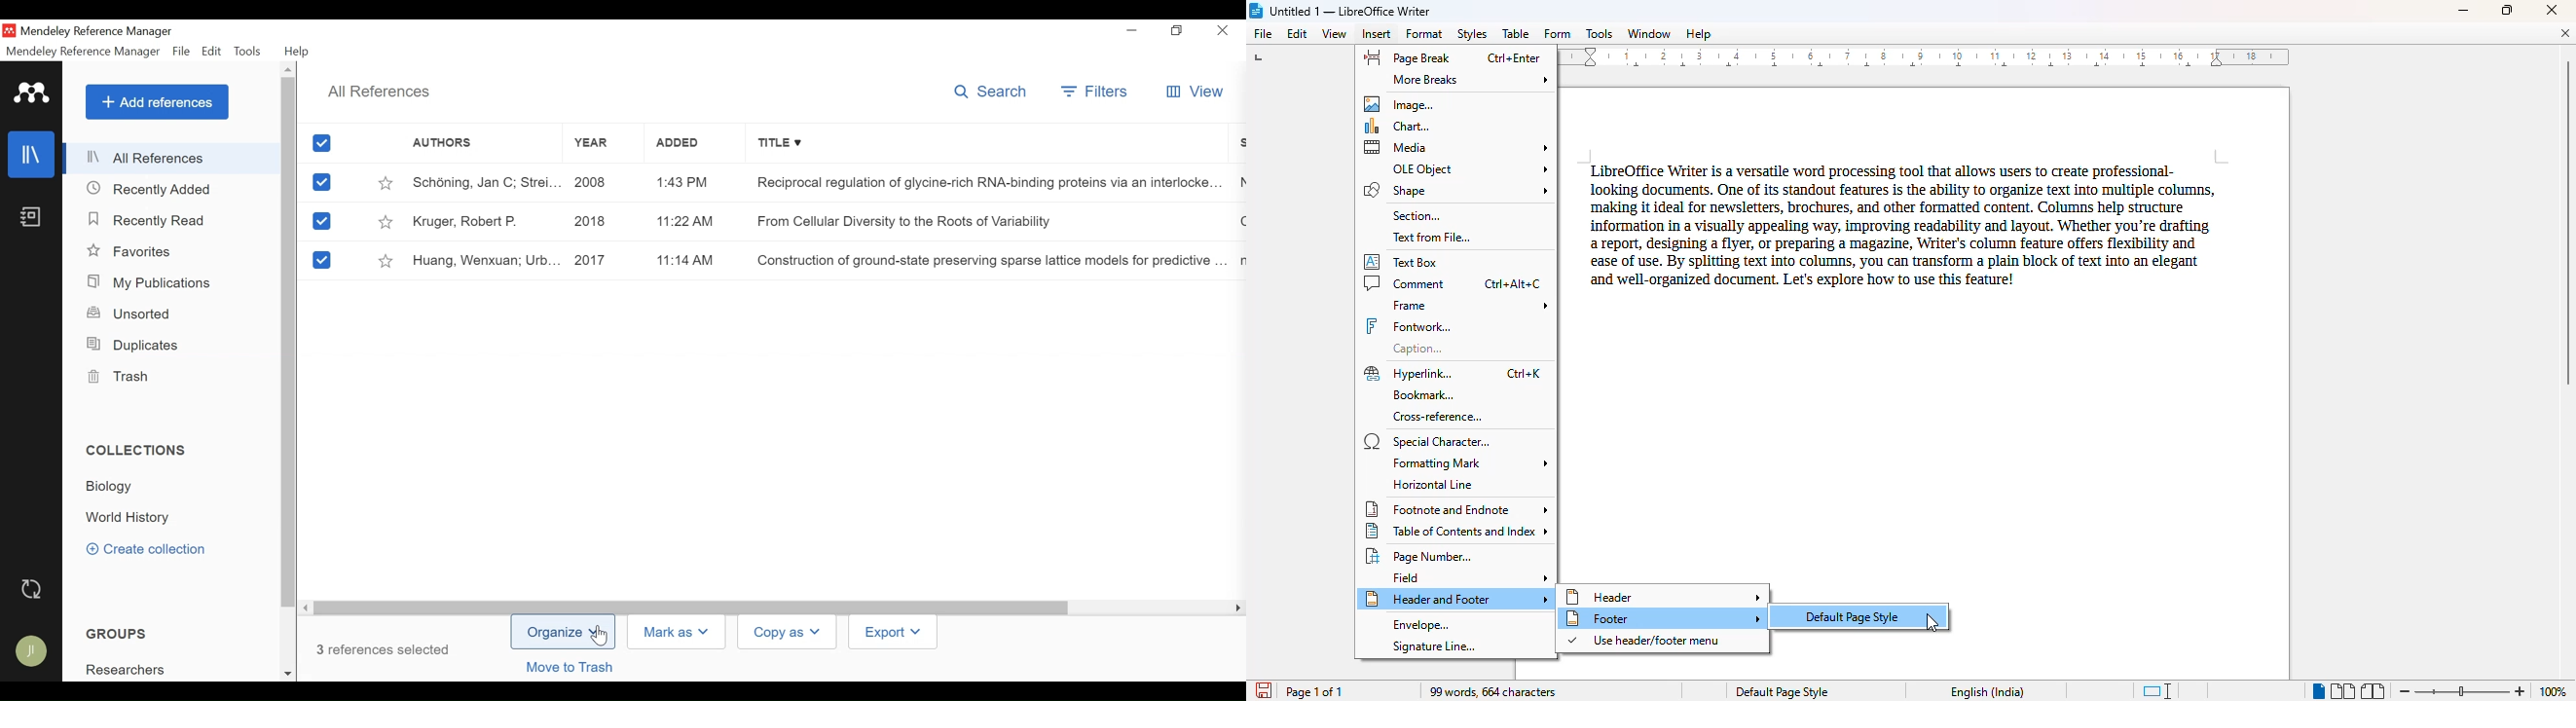 This screenshot has height=728, width=2576. Describe the element at coordinates (2464, 11) in the screenshot. I see `minimize` at that location.